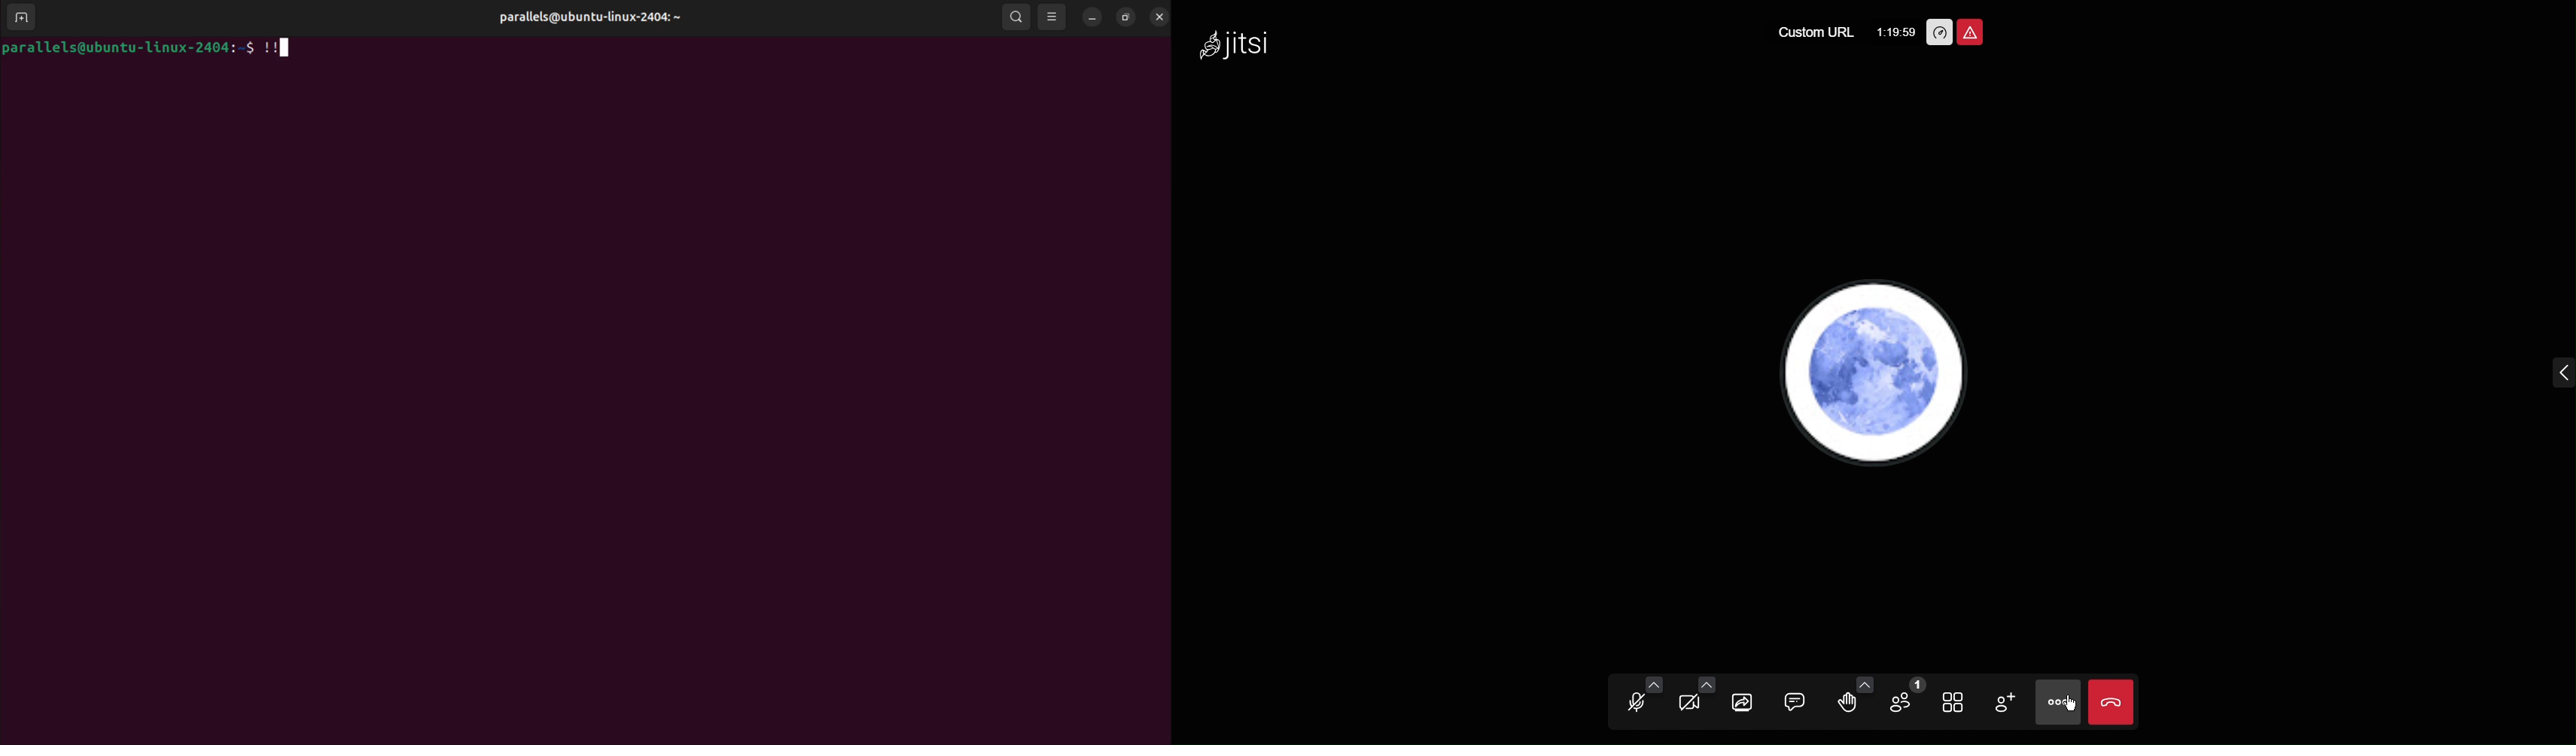 This screenshot has width=2576, height=756. I want to click on Performance, so click(1939, 32).